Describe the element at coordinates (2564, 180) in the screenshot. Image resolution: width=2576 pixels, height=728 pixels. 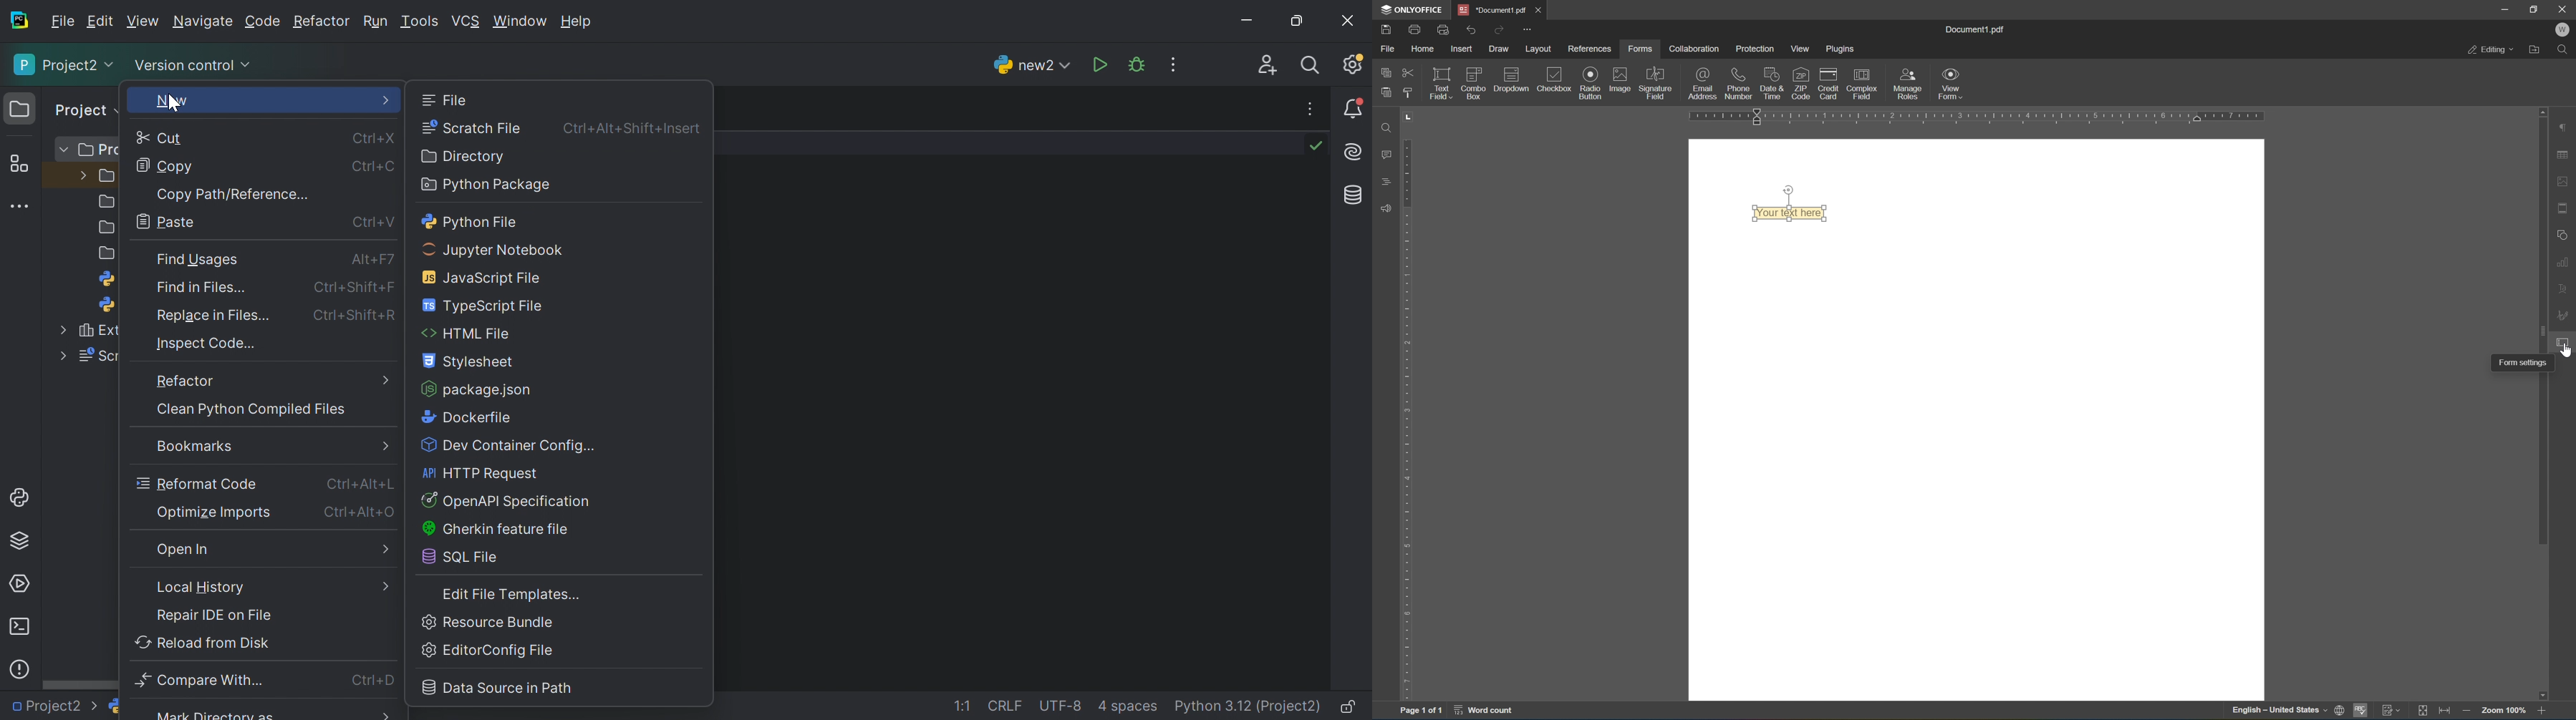
I see `image settings` at that location.